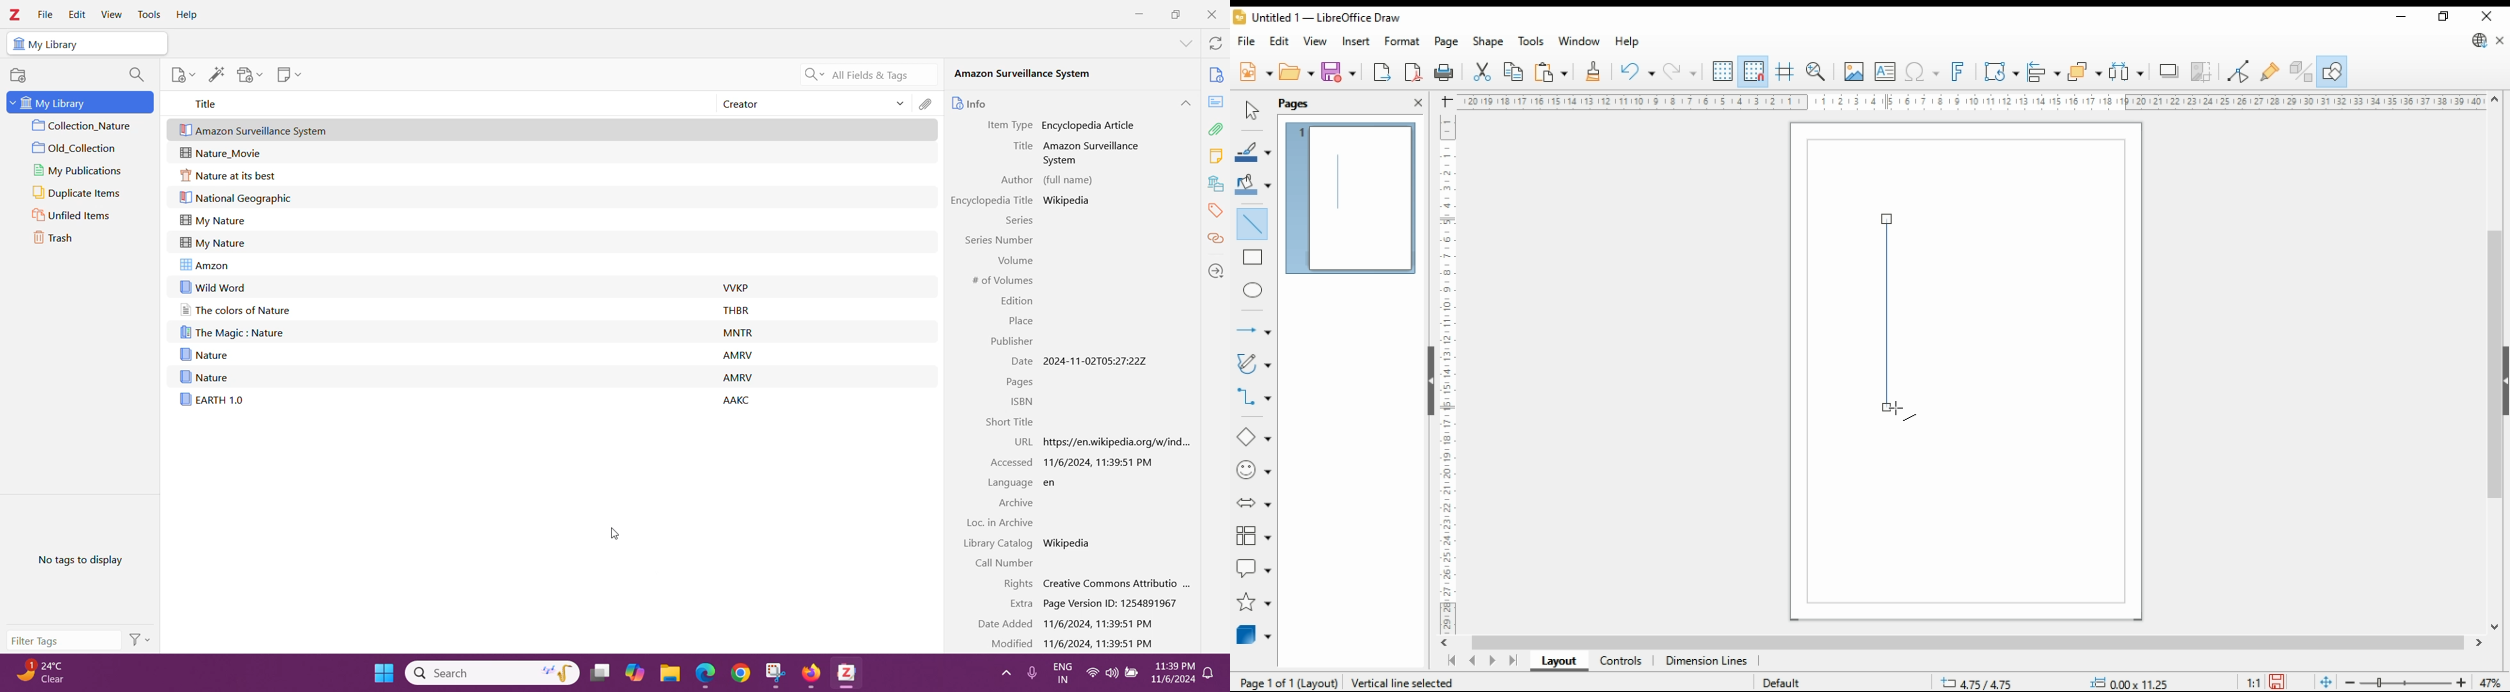 This screenshot has width=2520, height=700. I want to click on copy, so click(1513, 72).